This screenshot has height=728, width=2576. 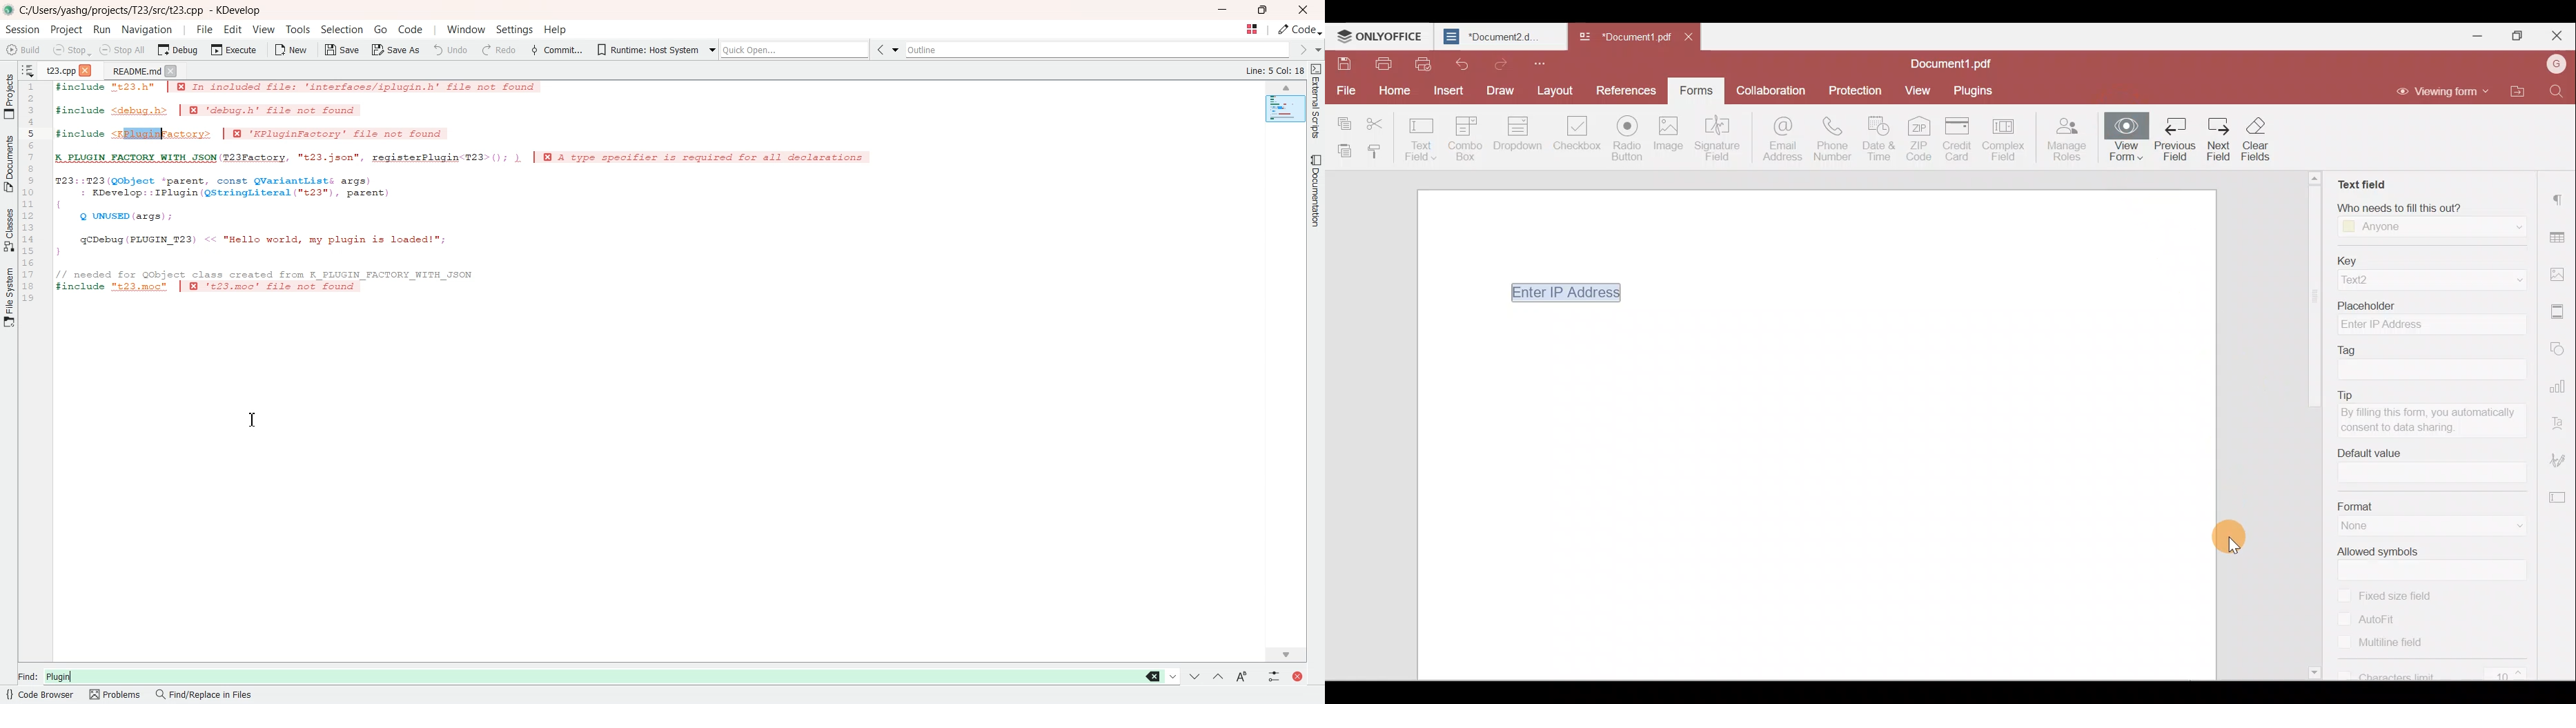 What do you see at coordinates (2560, 312) in the screenshot?
I see `Header & footer settings` at bounding box center [2560, 312].